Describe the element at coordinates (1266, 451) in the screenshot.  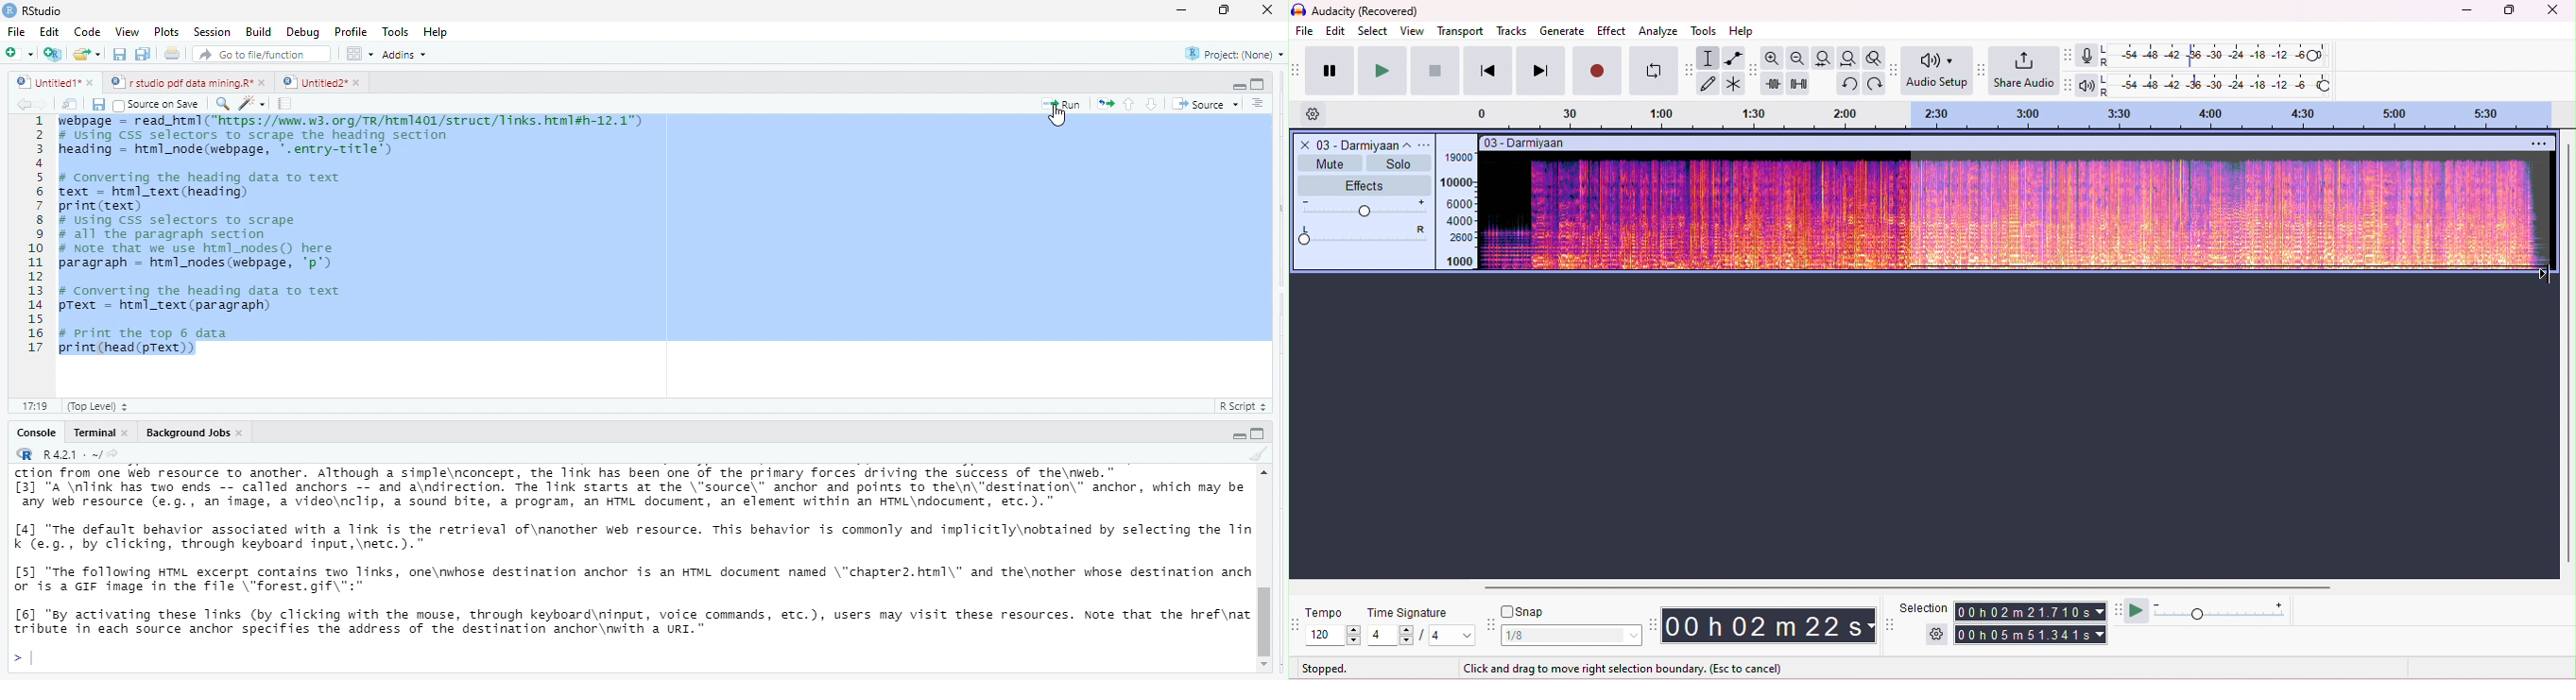
I see `clear console` at that location.